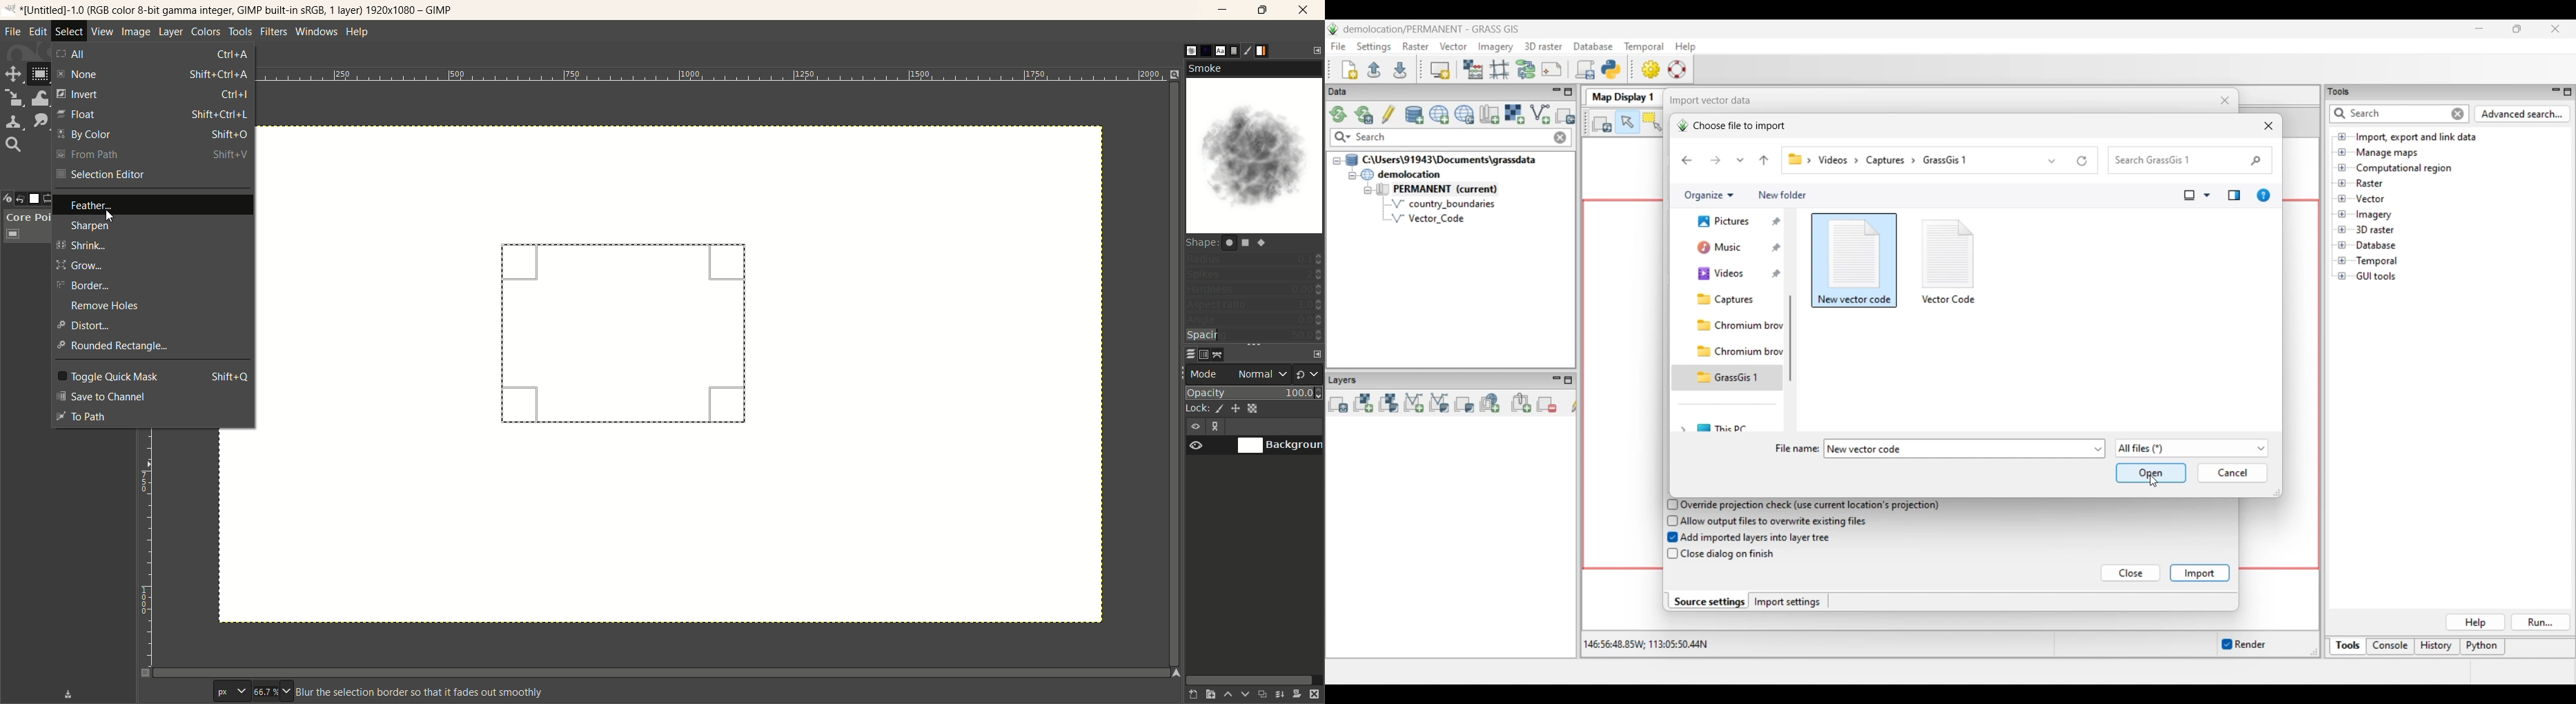 Image resolution: width=2576 pixels, height=728 pixels. What do you see at coordinates (1315, 695) in the screenshot?
I see `delete this layer` at bounding box center [1315, 695].